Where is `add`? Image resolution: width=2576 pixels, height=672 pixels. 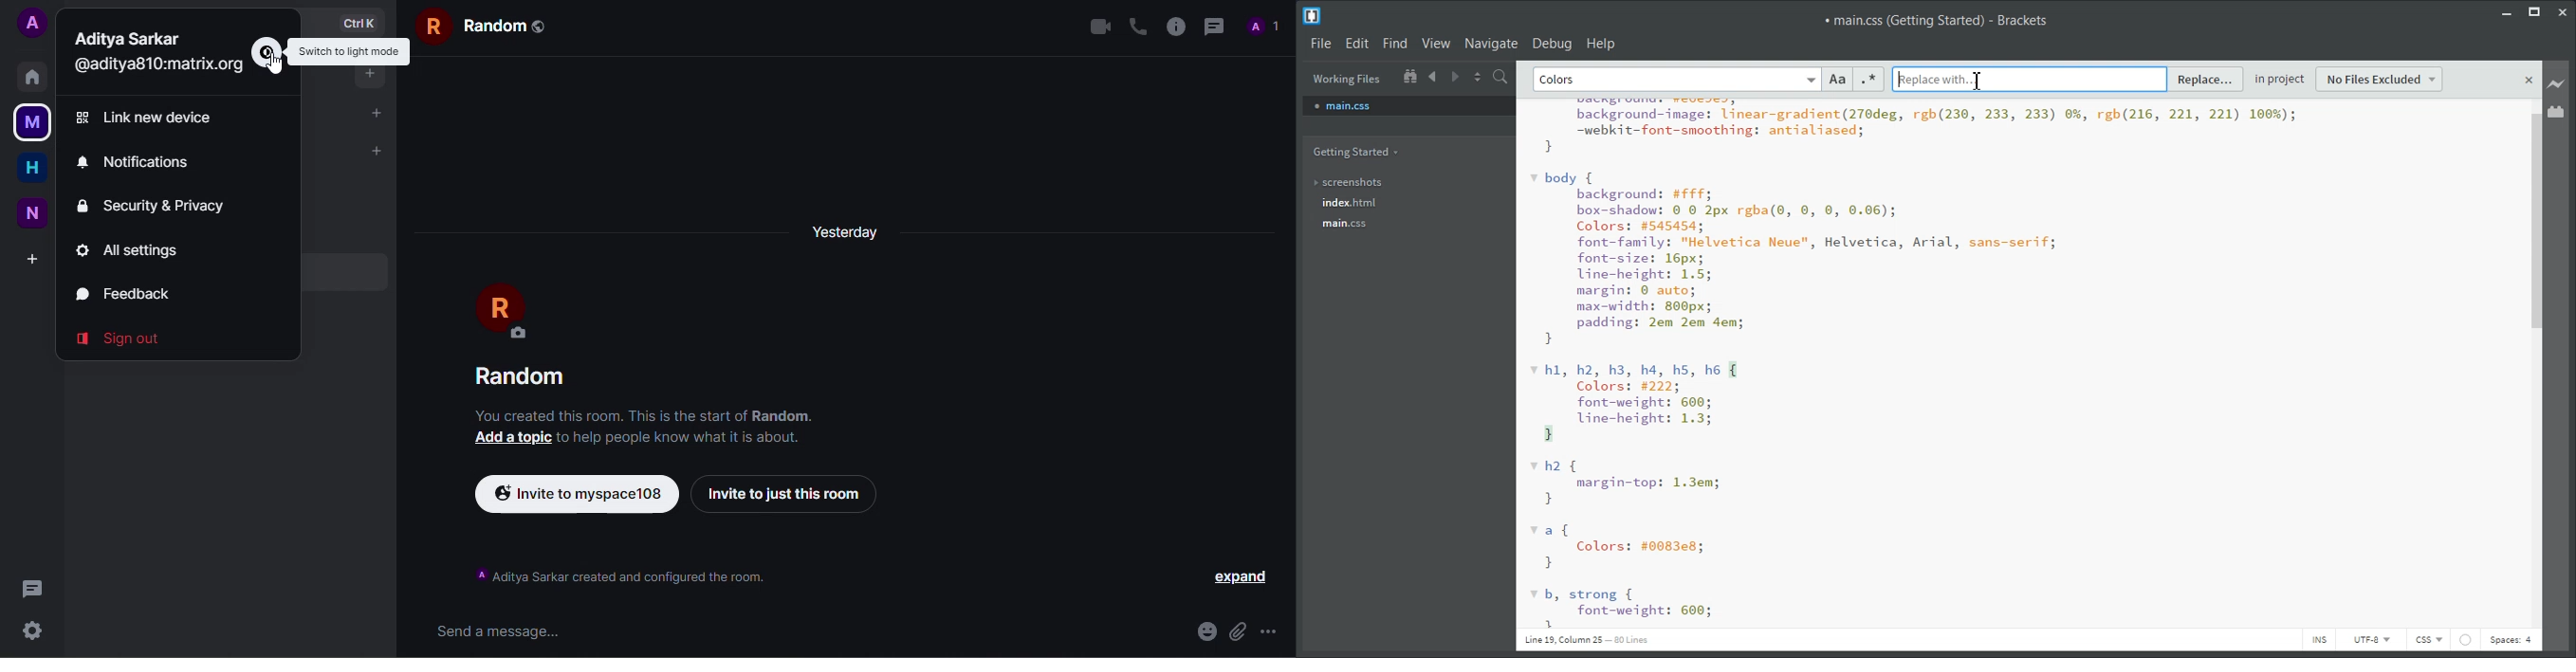
add is located at coordinates (377, 150).